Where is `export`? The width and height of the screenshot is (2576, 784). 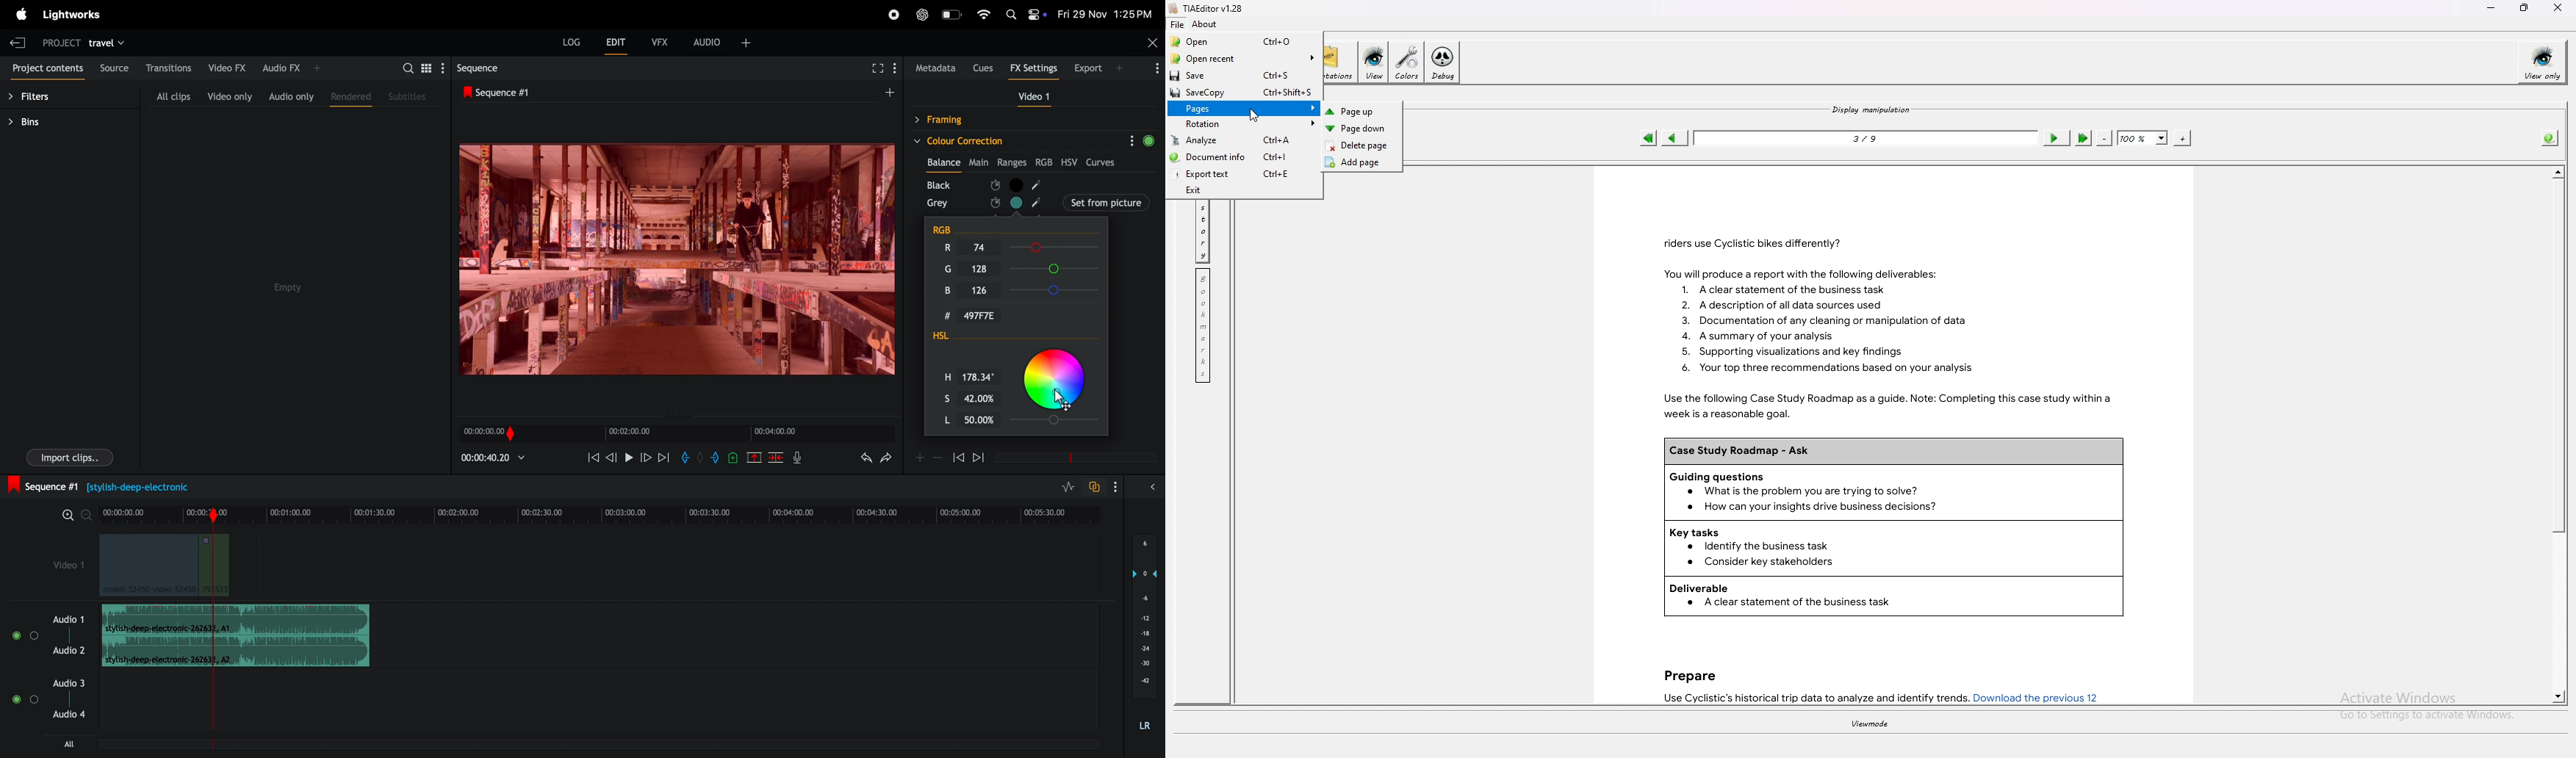
export is located at coordinates (1101, 68).